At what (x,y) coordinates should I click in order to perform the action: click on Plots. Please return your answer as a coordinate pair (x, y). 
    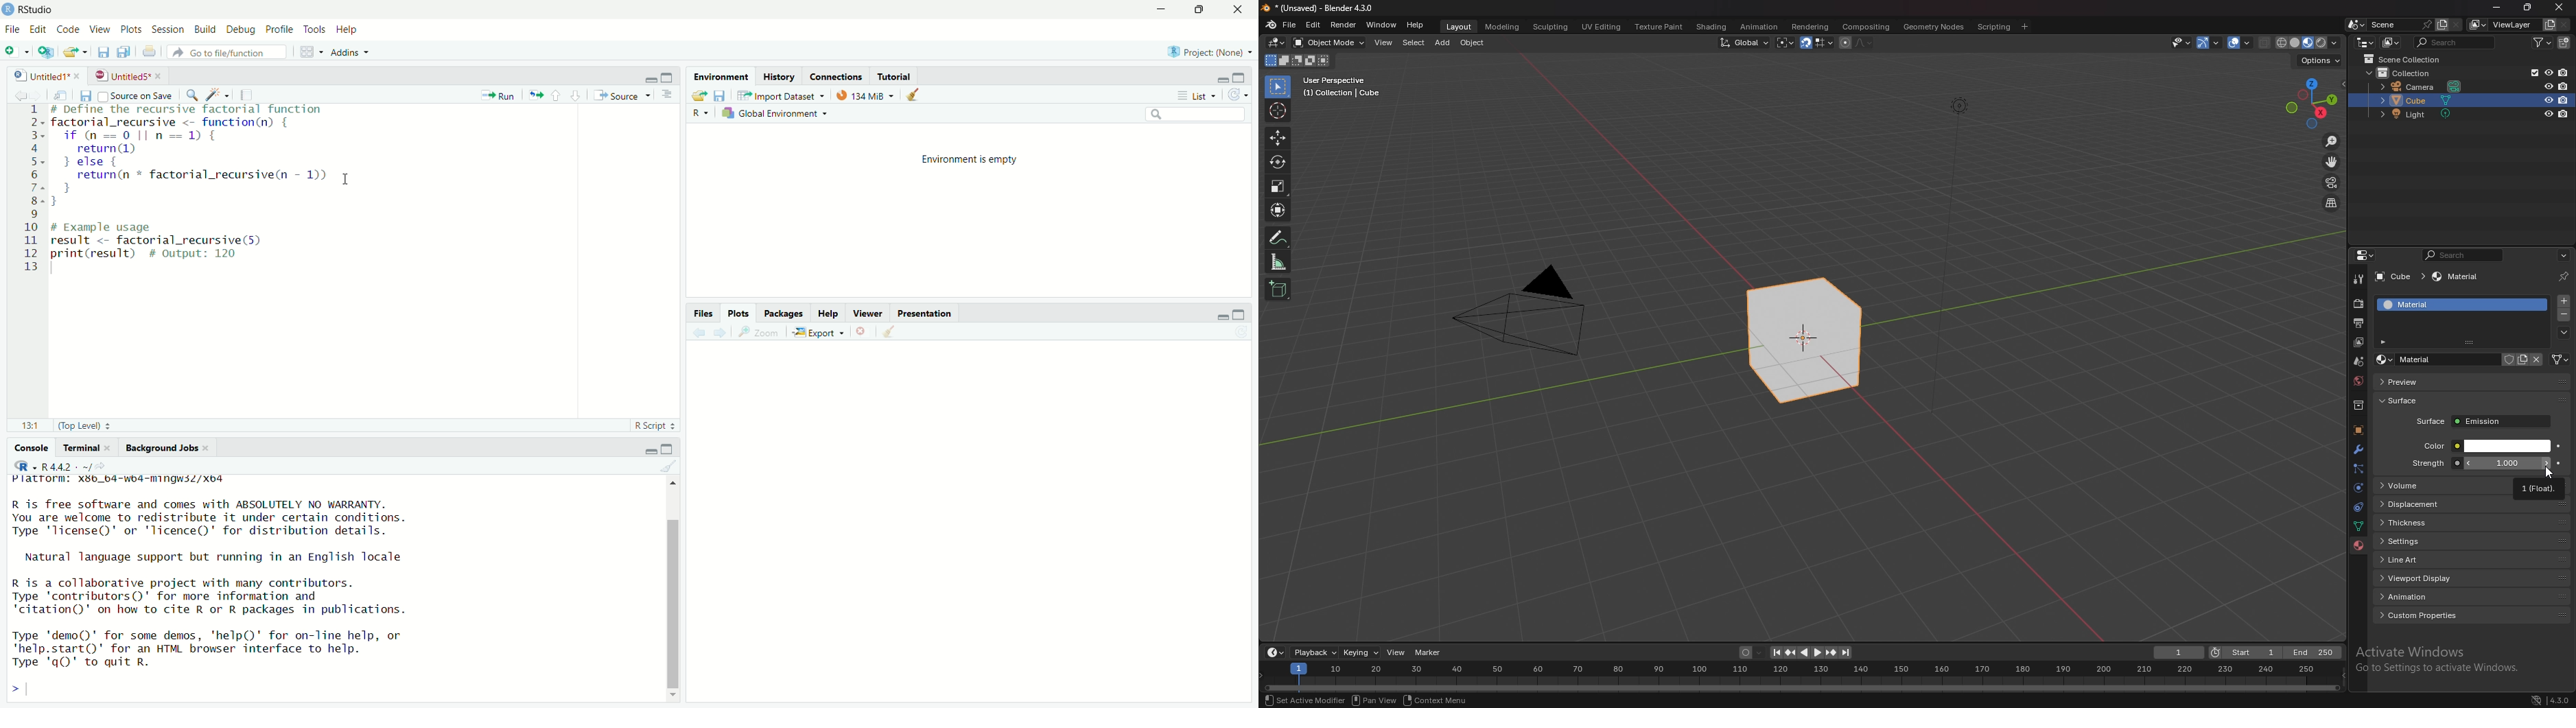
    Looking at the image, I should click on (741, 312).